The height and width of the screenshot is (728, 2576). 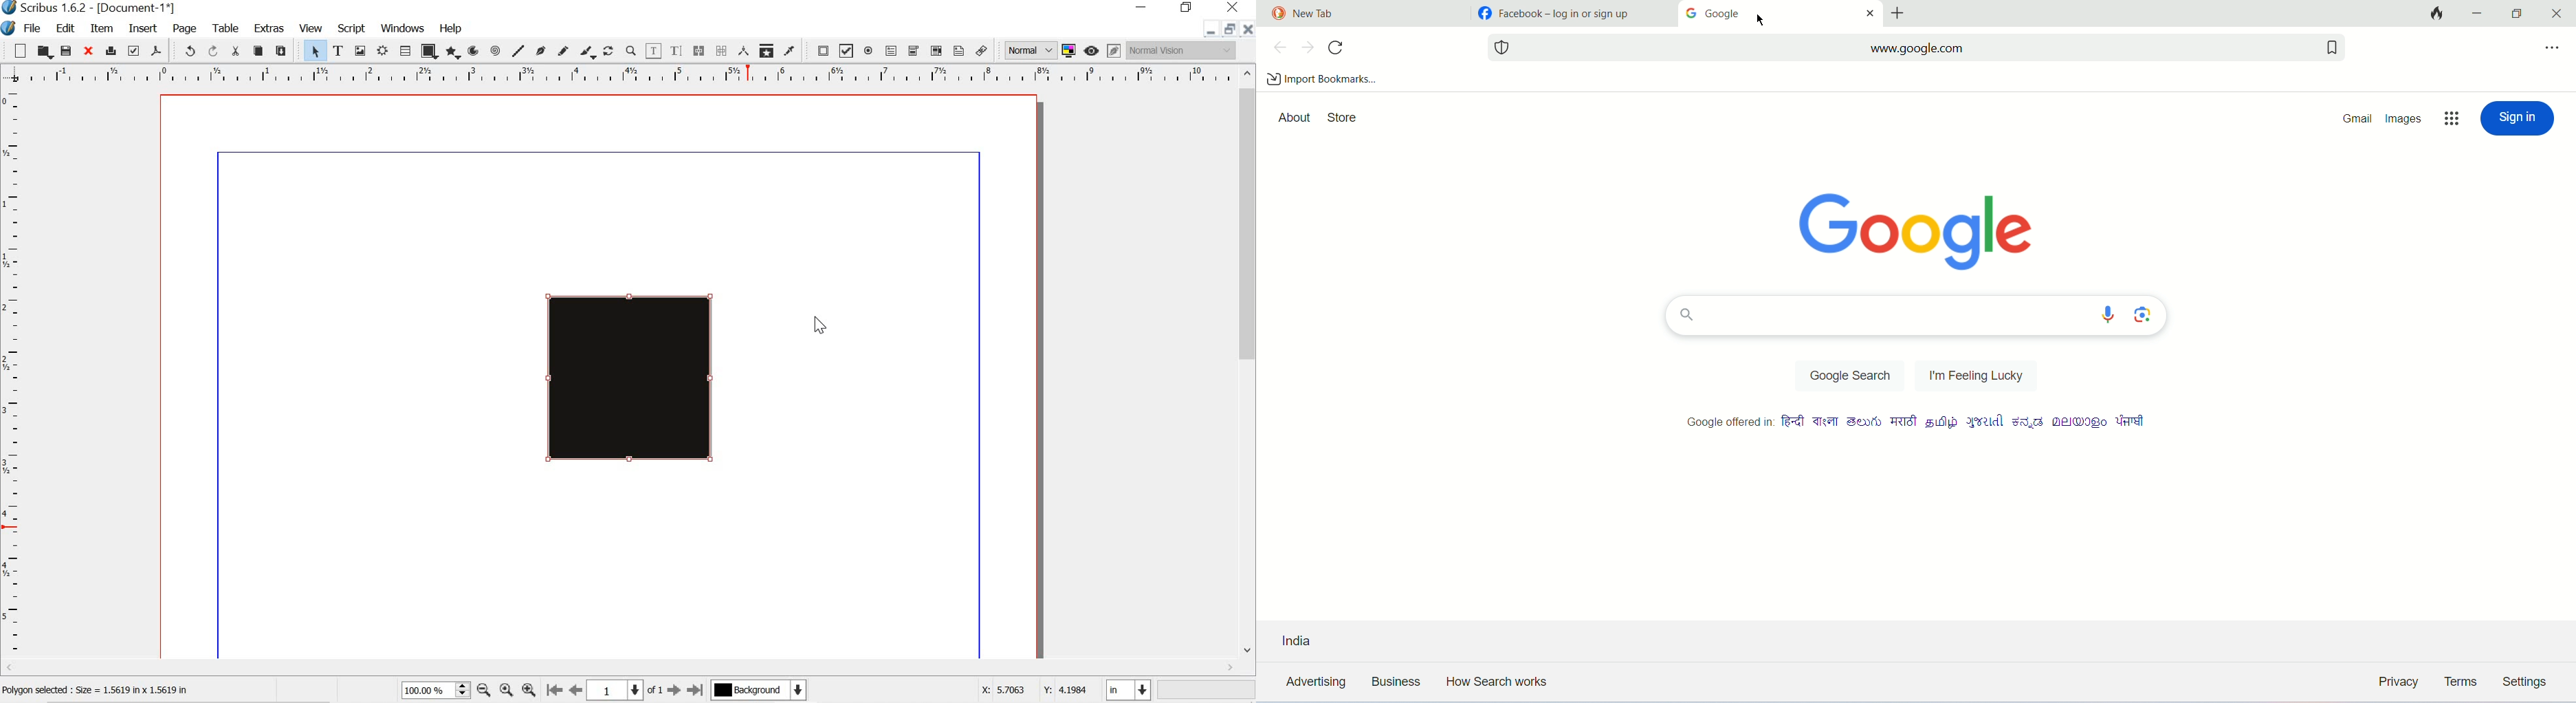 I want to click on normal vision, so click(x=1182, y=52).